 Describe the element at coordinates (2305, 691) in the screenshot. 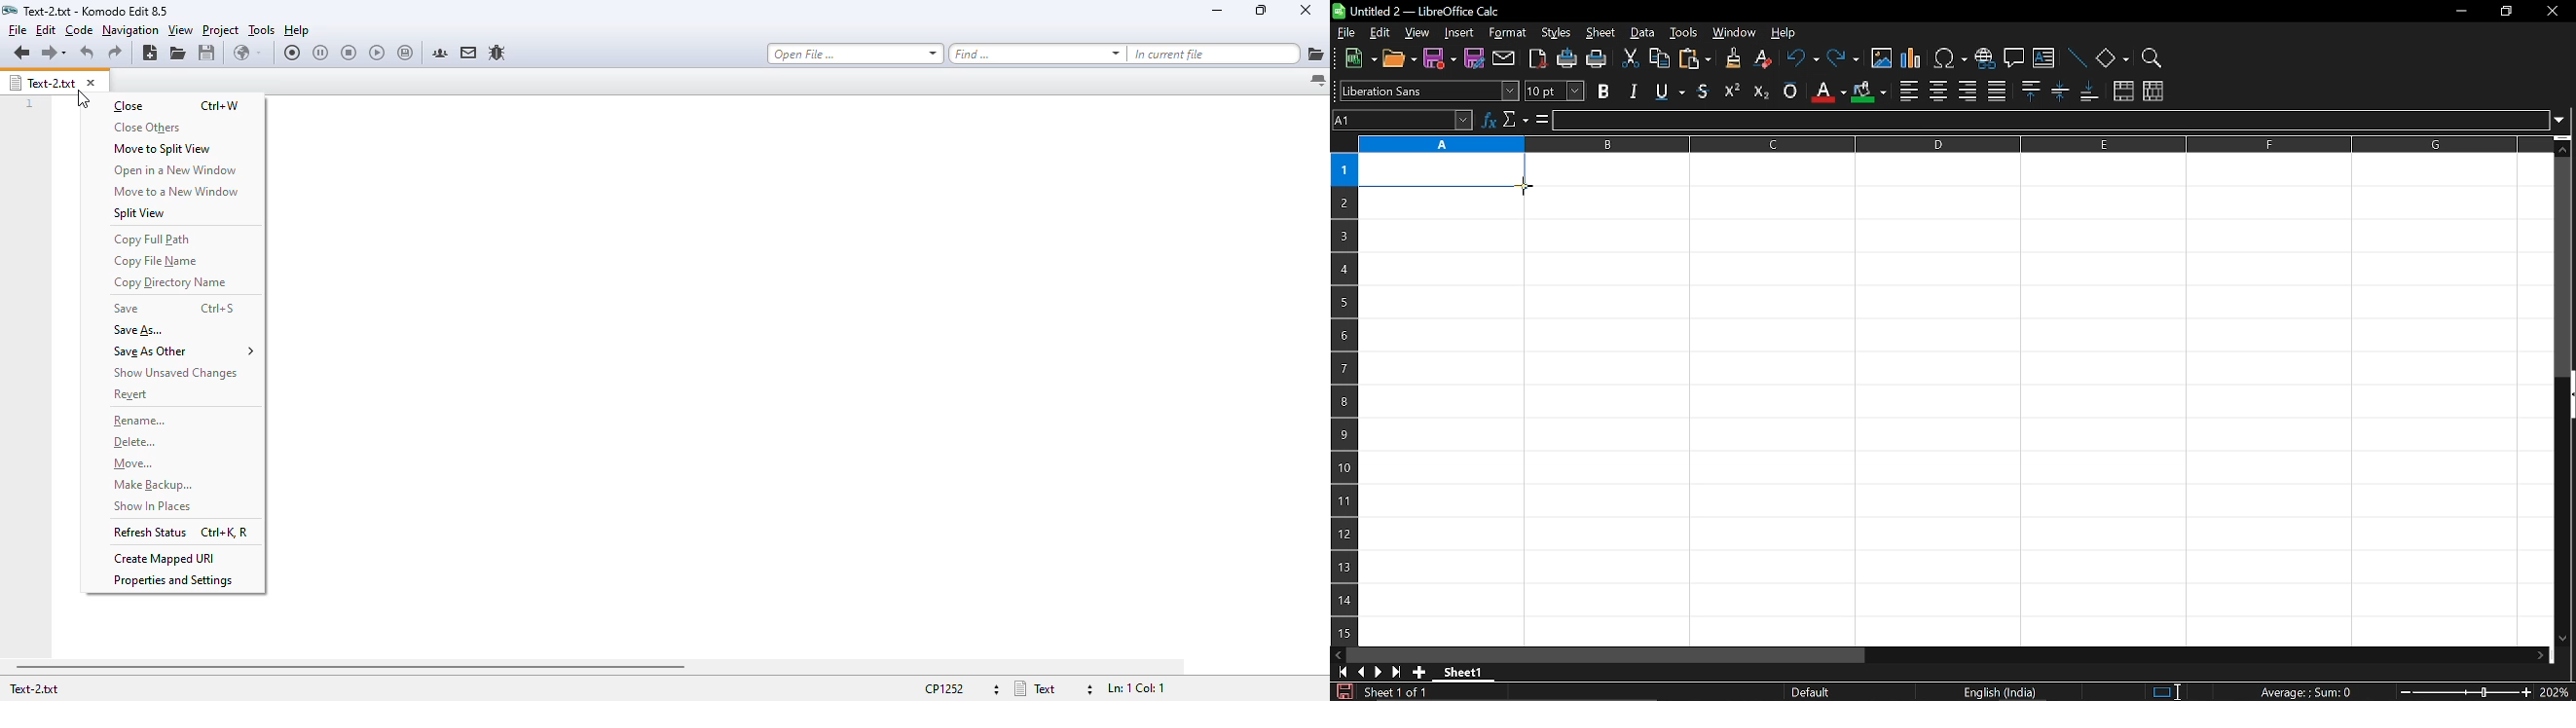

I see `Average:;Sum: 0` at that location.